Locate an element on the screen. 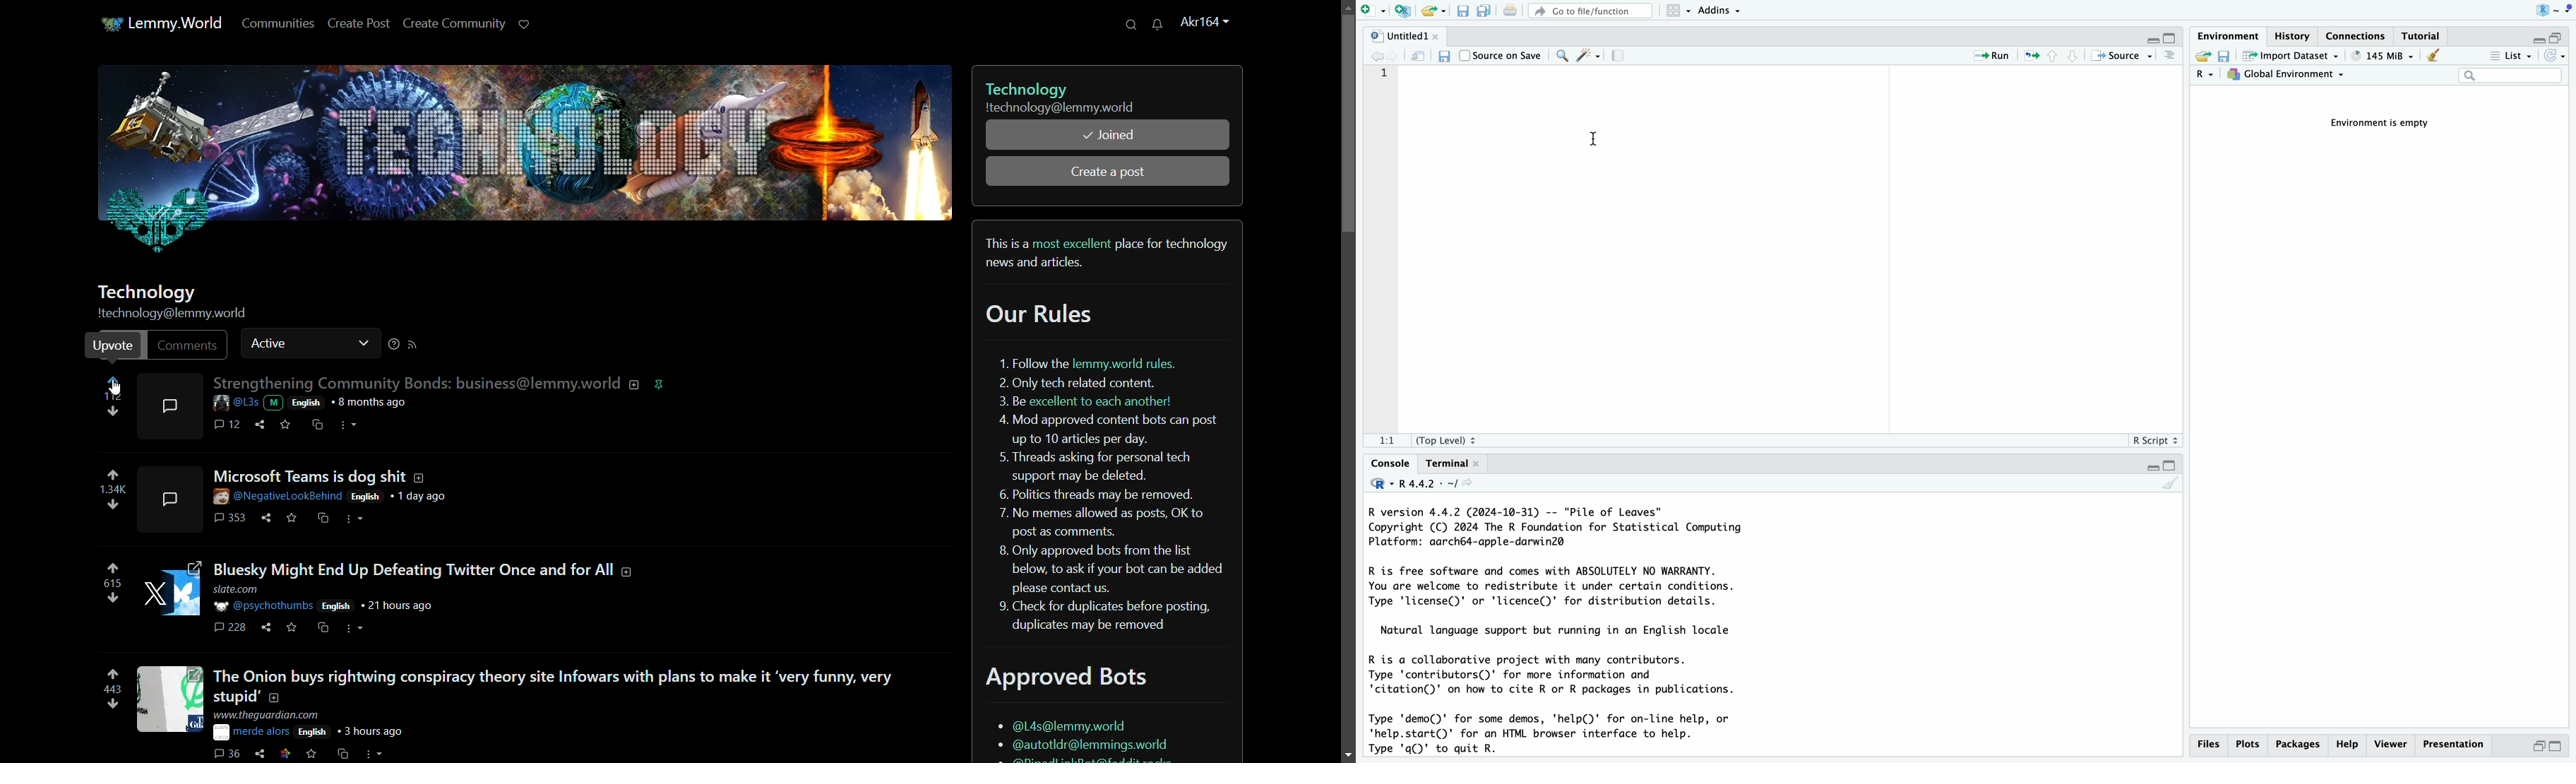 The height and width of the screenshot is (784, 2576). view the current working directory is located at coordinates (1480, 484).